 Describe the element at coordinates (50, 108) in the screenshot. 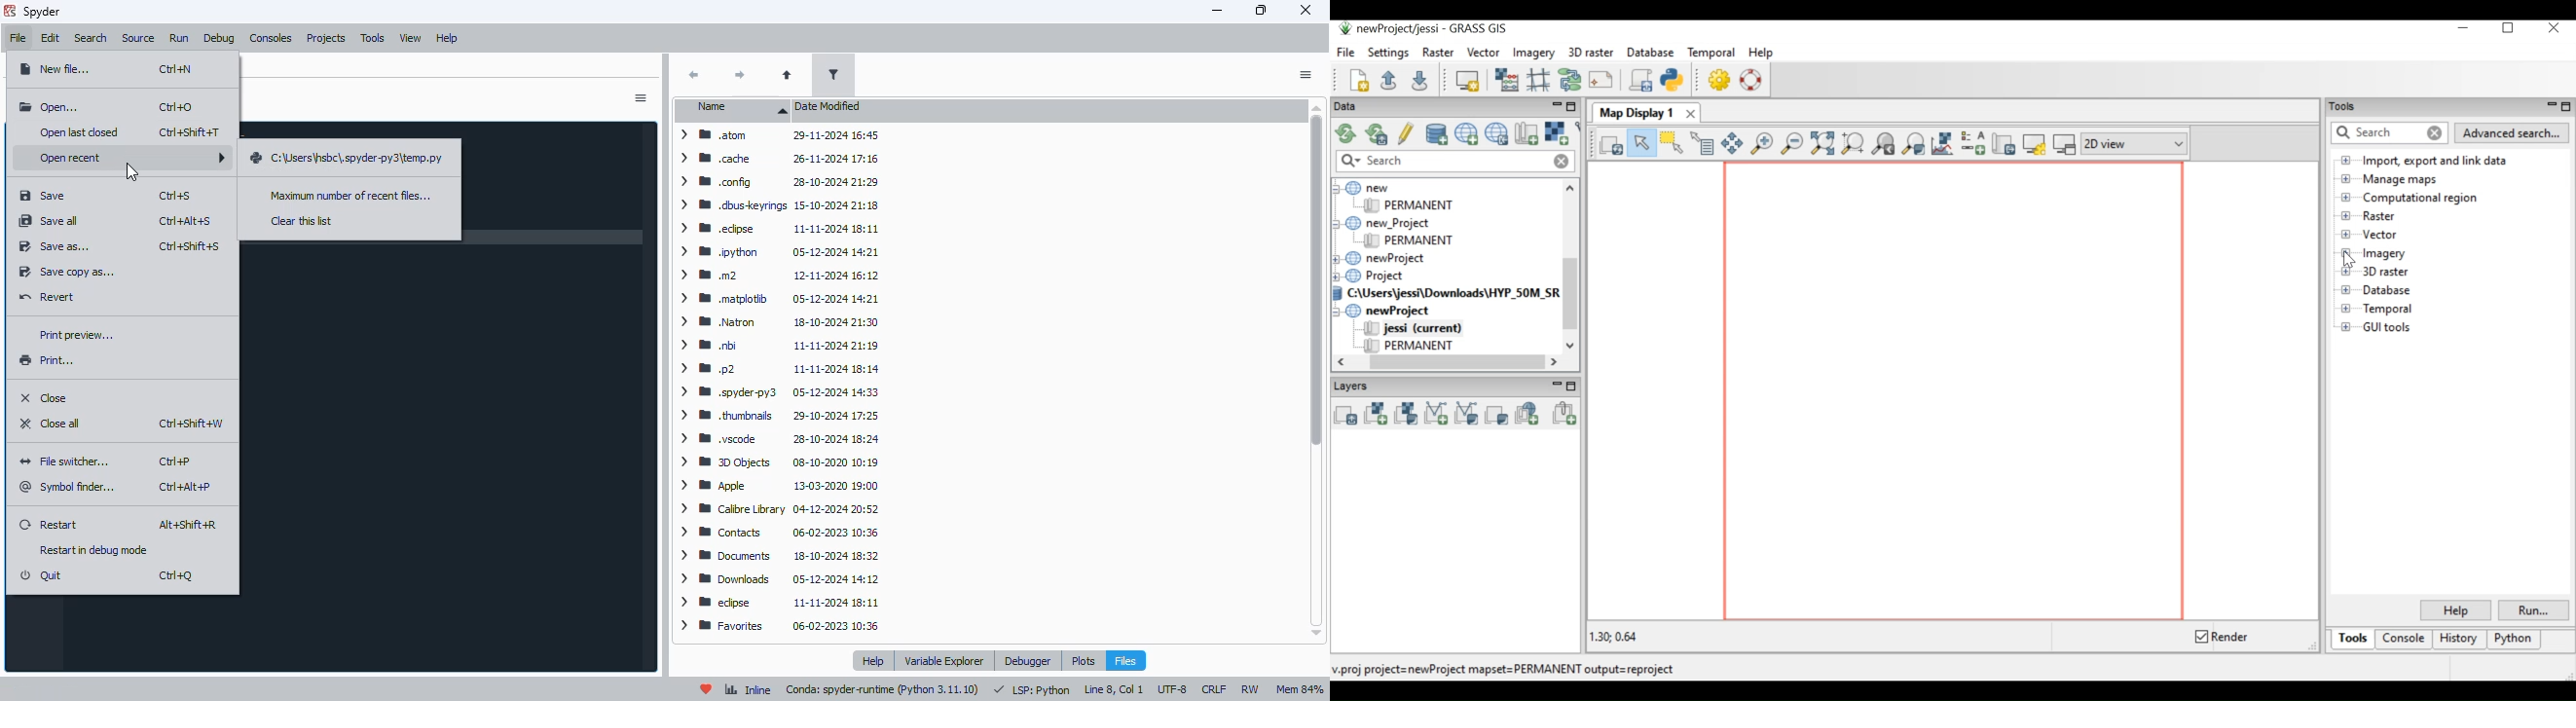

I see `open` at that location.